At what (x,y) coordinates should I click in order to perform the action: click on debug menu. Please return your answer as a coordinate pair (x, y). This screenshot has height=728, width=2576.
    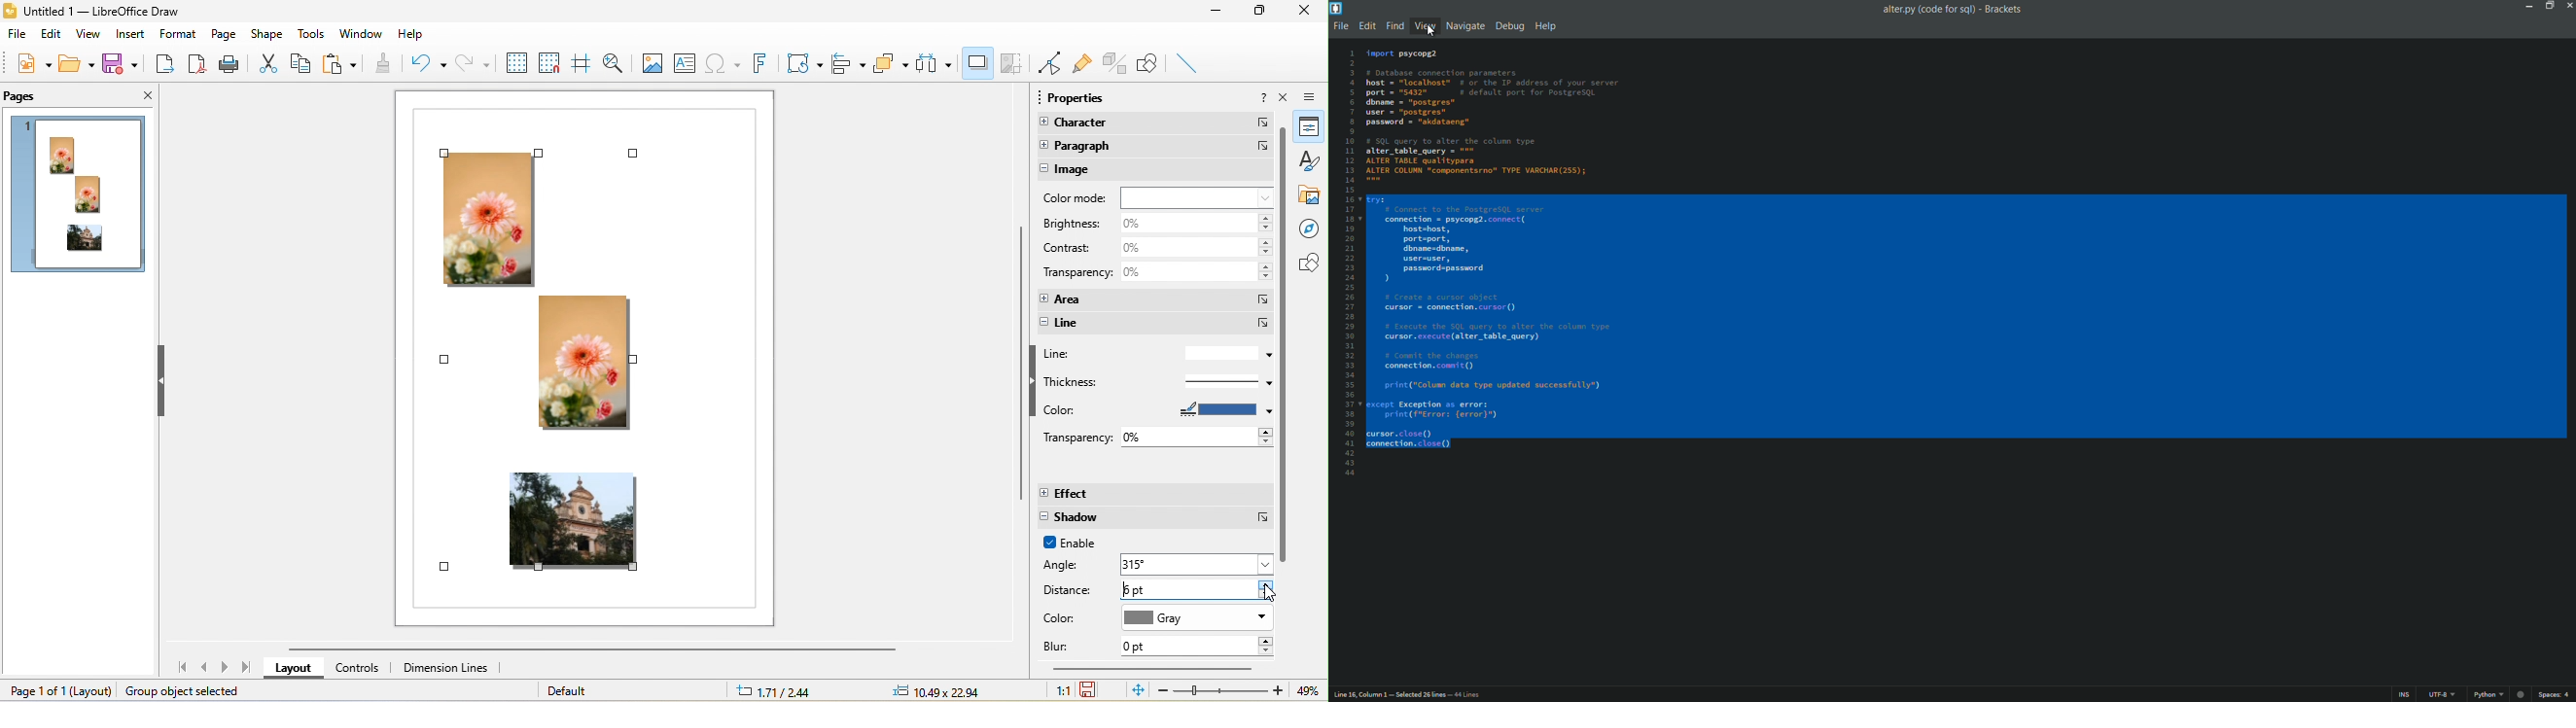
    Looking at the image, I should click on (1507, 27).